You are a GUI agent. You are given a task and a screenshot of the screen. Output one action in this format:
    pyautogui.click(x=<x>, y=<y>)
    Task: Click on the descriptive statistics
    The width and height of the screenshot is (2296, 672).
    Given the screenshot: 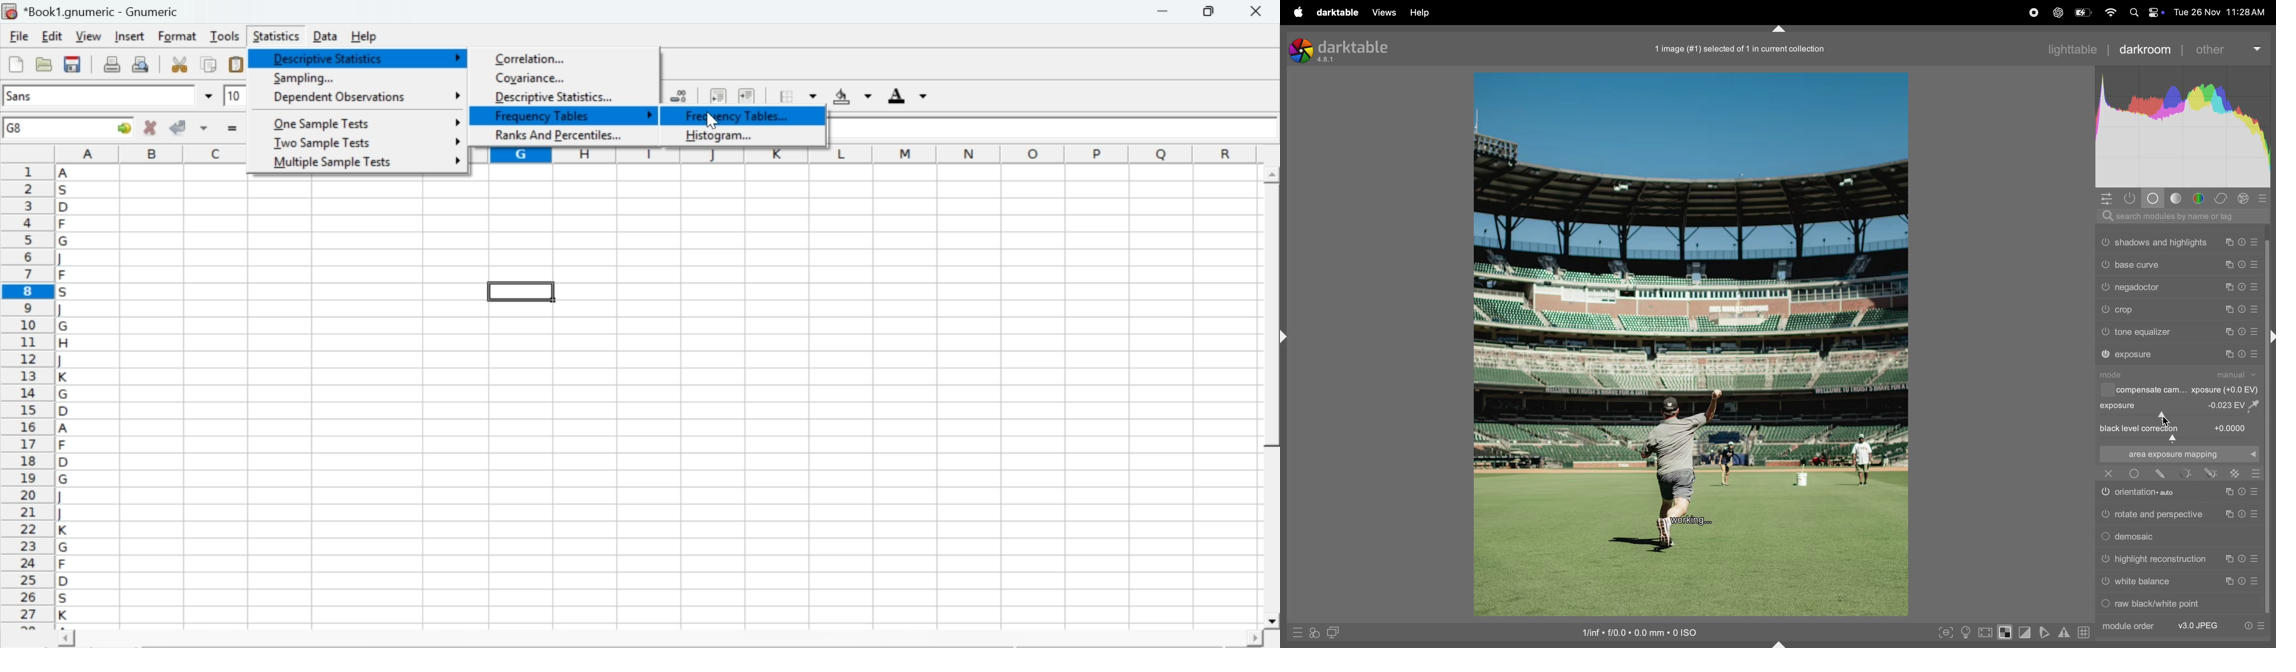 What is the action you would take?
    pyautogui.click(x=326, y=57)
    